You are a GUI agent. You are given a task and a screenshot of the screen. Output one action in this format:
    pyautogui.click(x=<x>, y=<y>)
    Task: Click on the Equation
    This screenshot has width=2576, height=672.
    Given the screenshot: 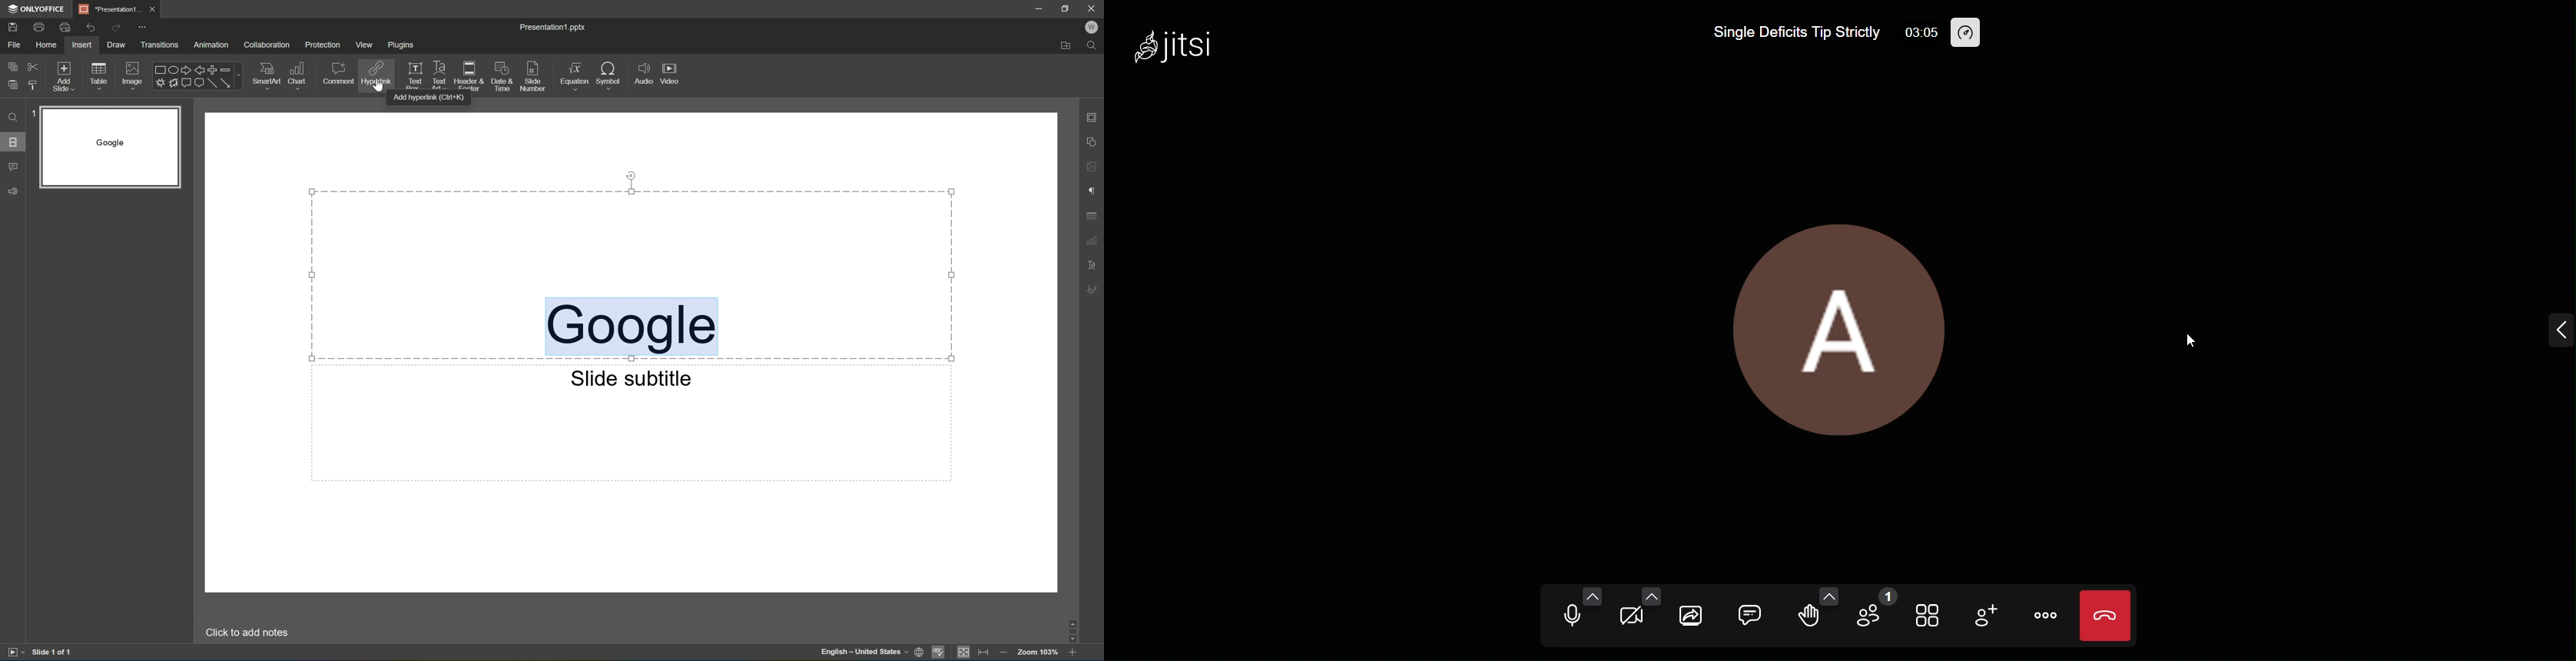 What is the action you would take?
    pyautogui.click(x=575, y=77)
    